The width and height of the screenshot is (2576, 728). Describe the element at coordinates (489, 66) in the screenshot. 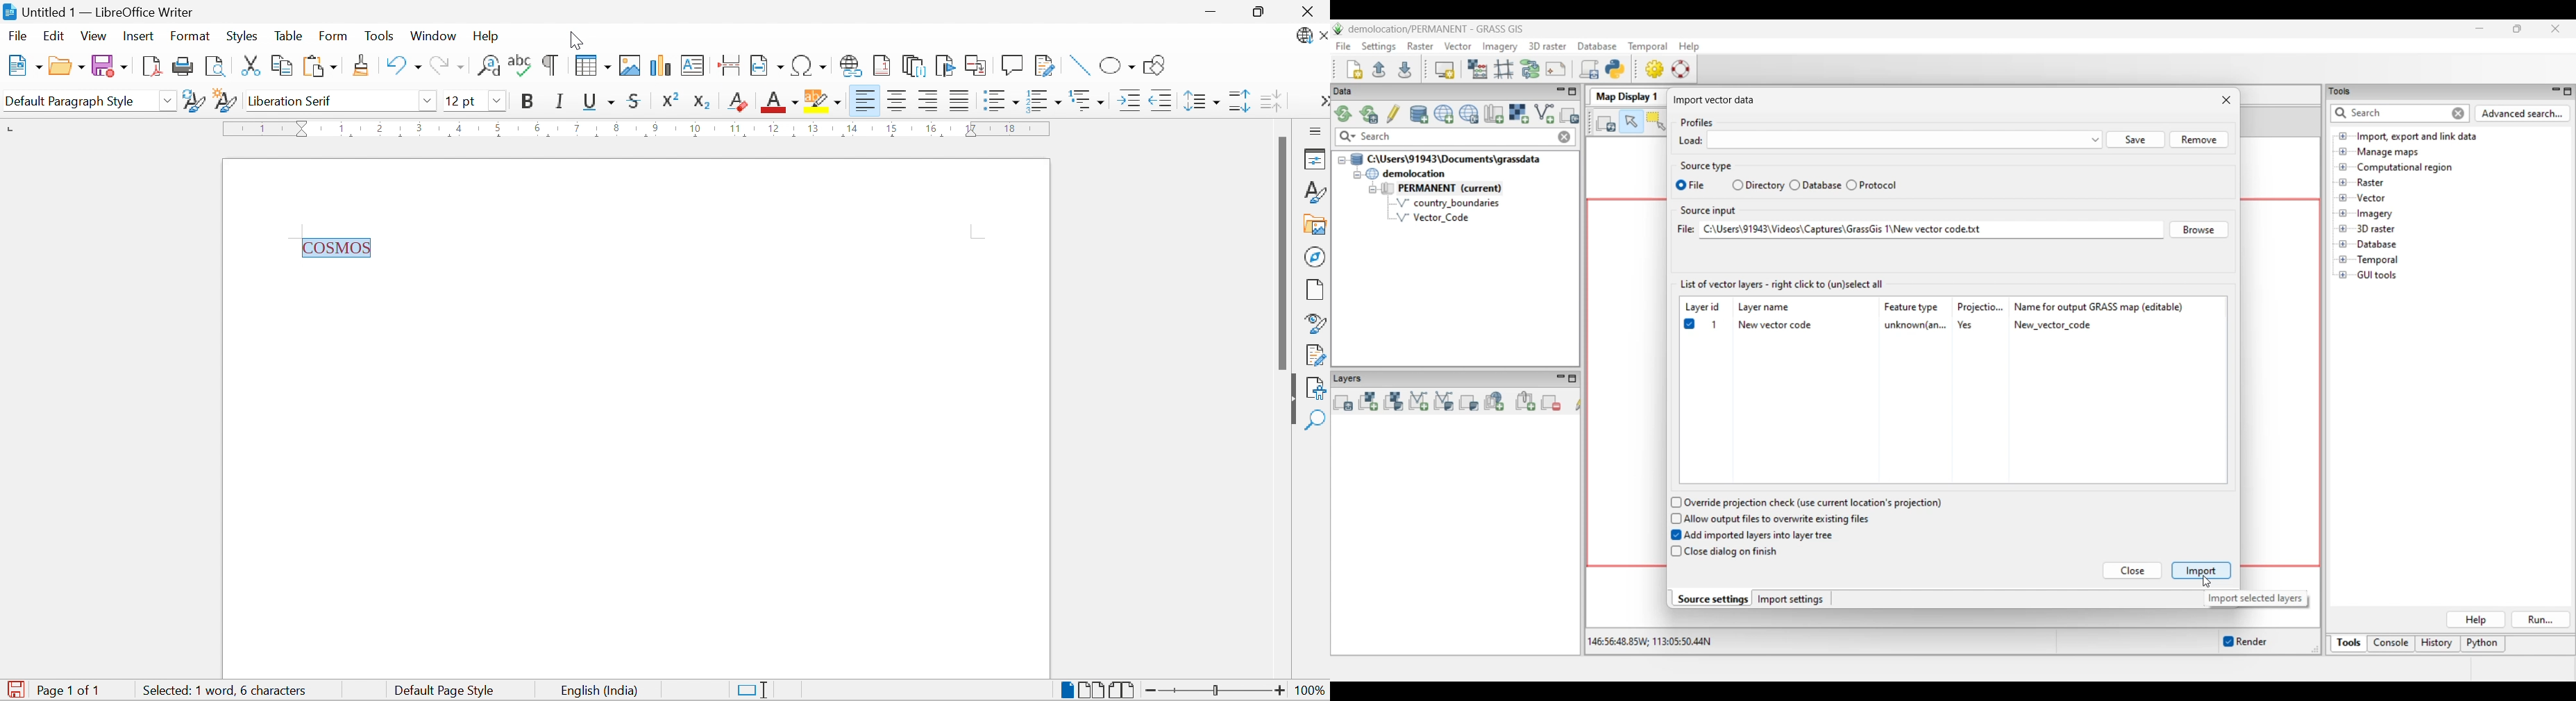

I see `Find and Replace` at that location.